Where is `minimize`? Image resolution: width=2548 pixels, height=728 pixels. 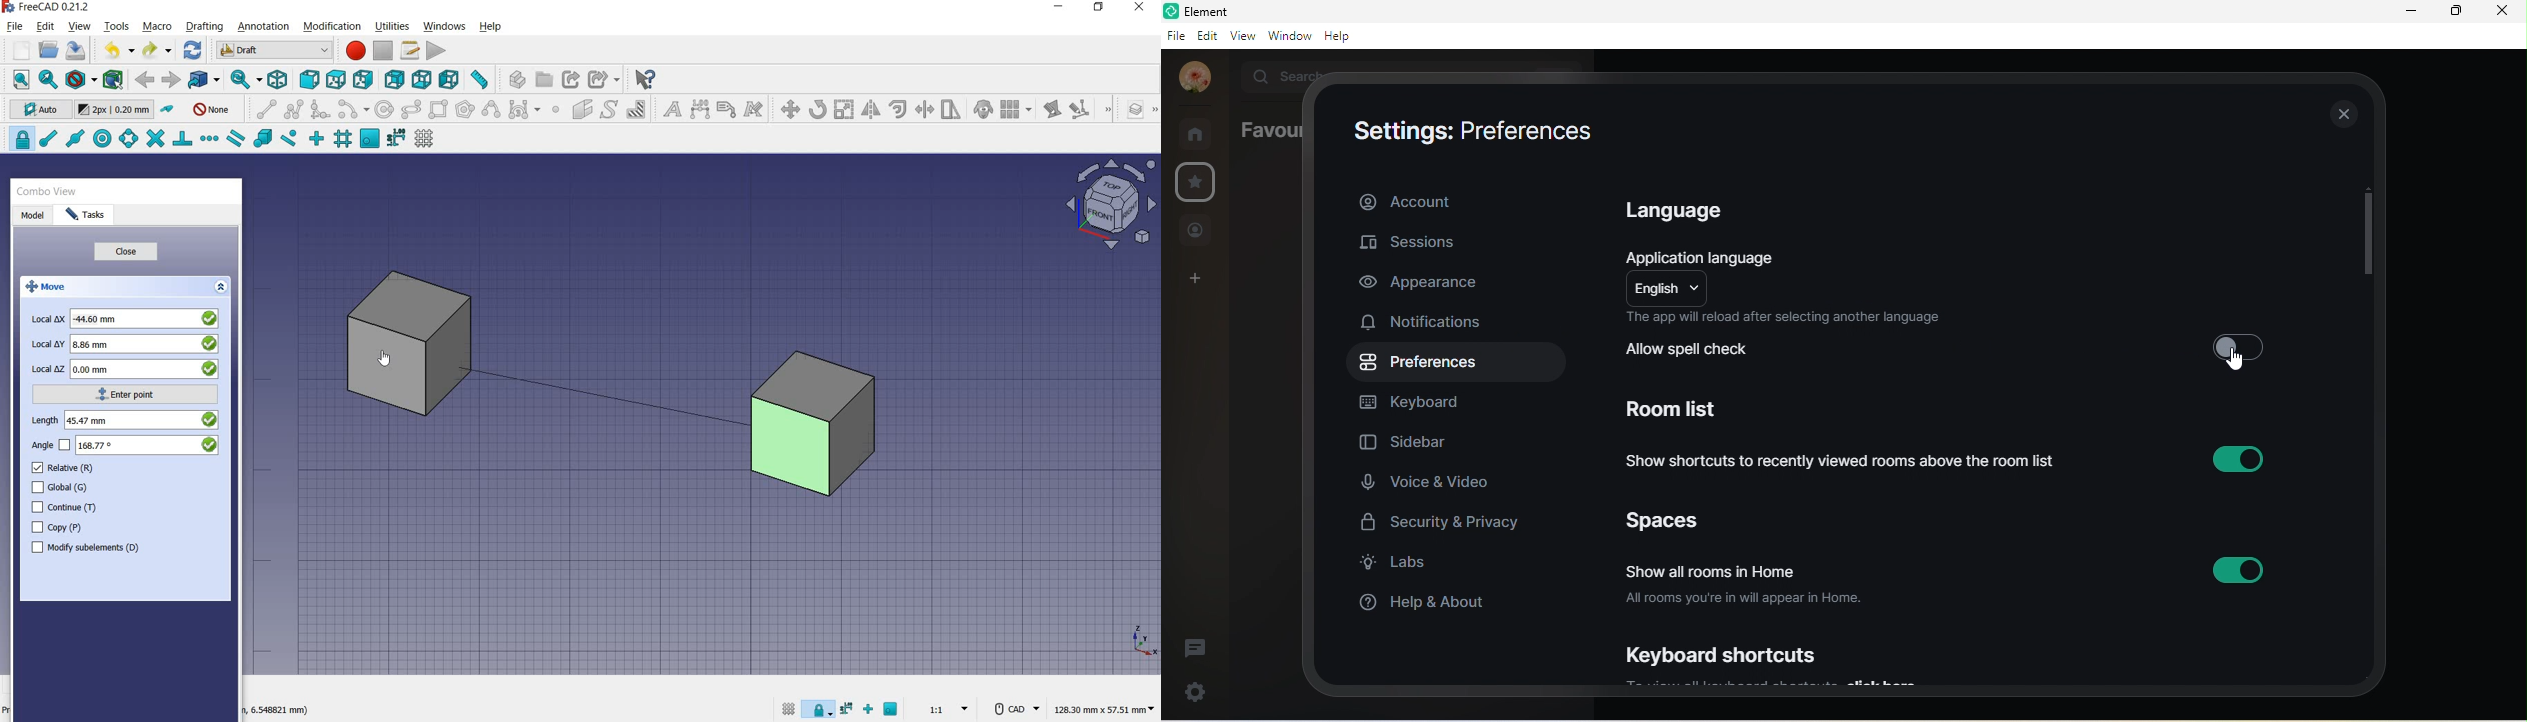 minimize is located at coordinates (2416, 12).